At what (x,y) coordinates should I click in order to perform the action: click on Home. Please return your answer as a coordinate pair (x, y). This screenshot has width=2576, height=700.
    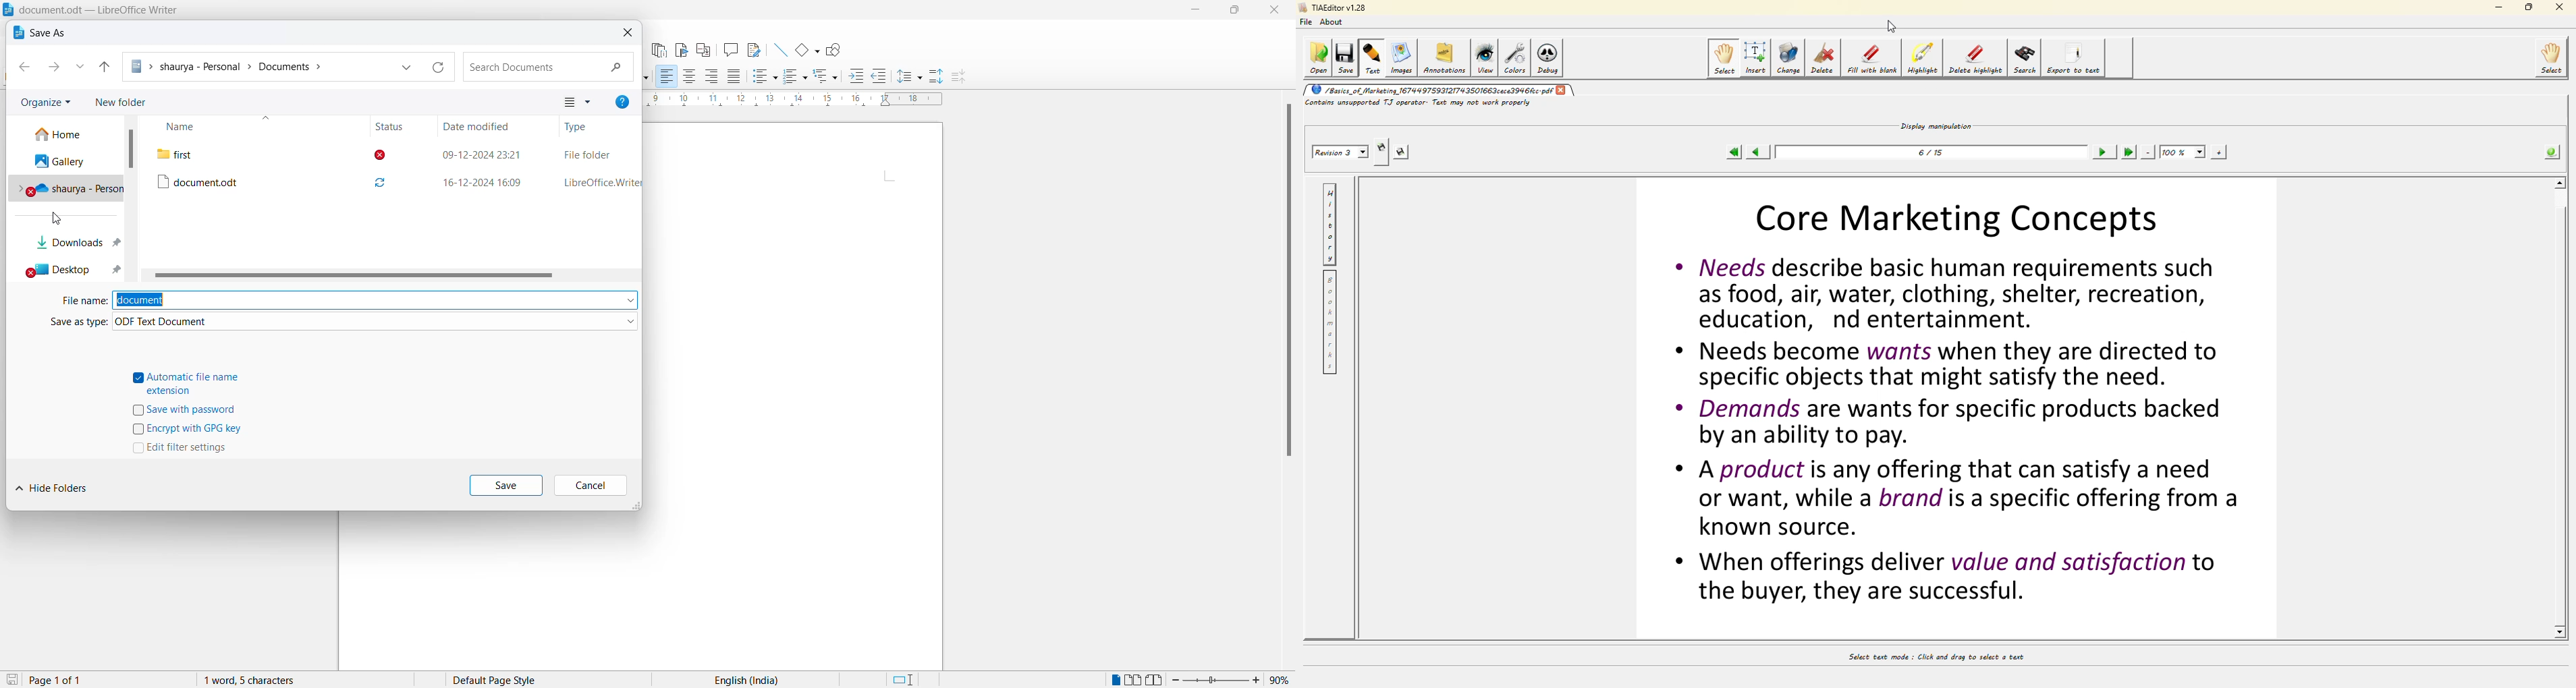
    Looking at the image, I should click on (63, 135).